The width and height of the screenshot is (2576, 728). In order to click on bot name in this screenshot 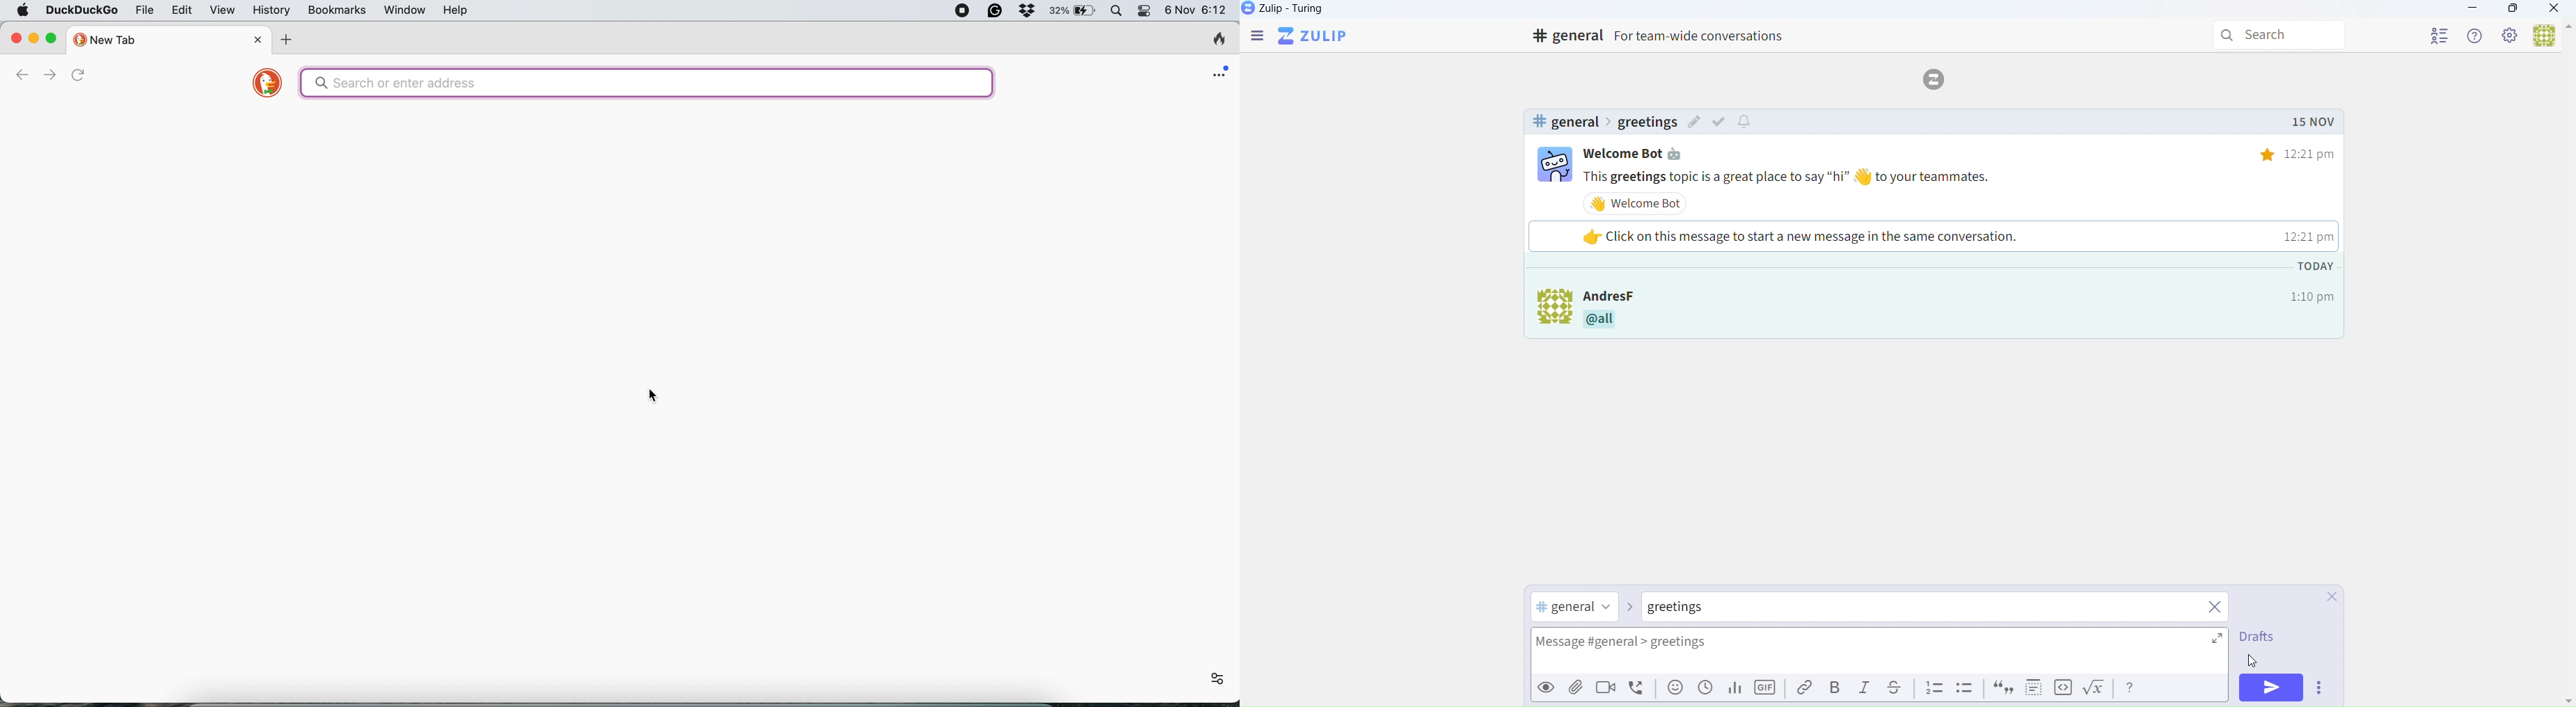, I will do `click(1642, 154)`.